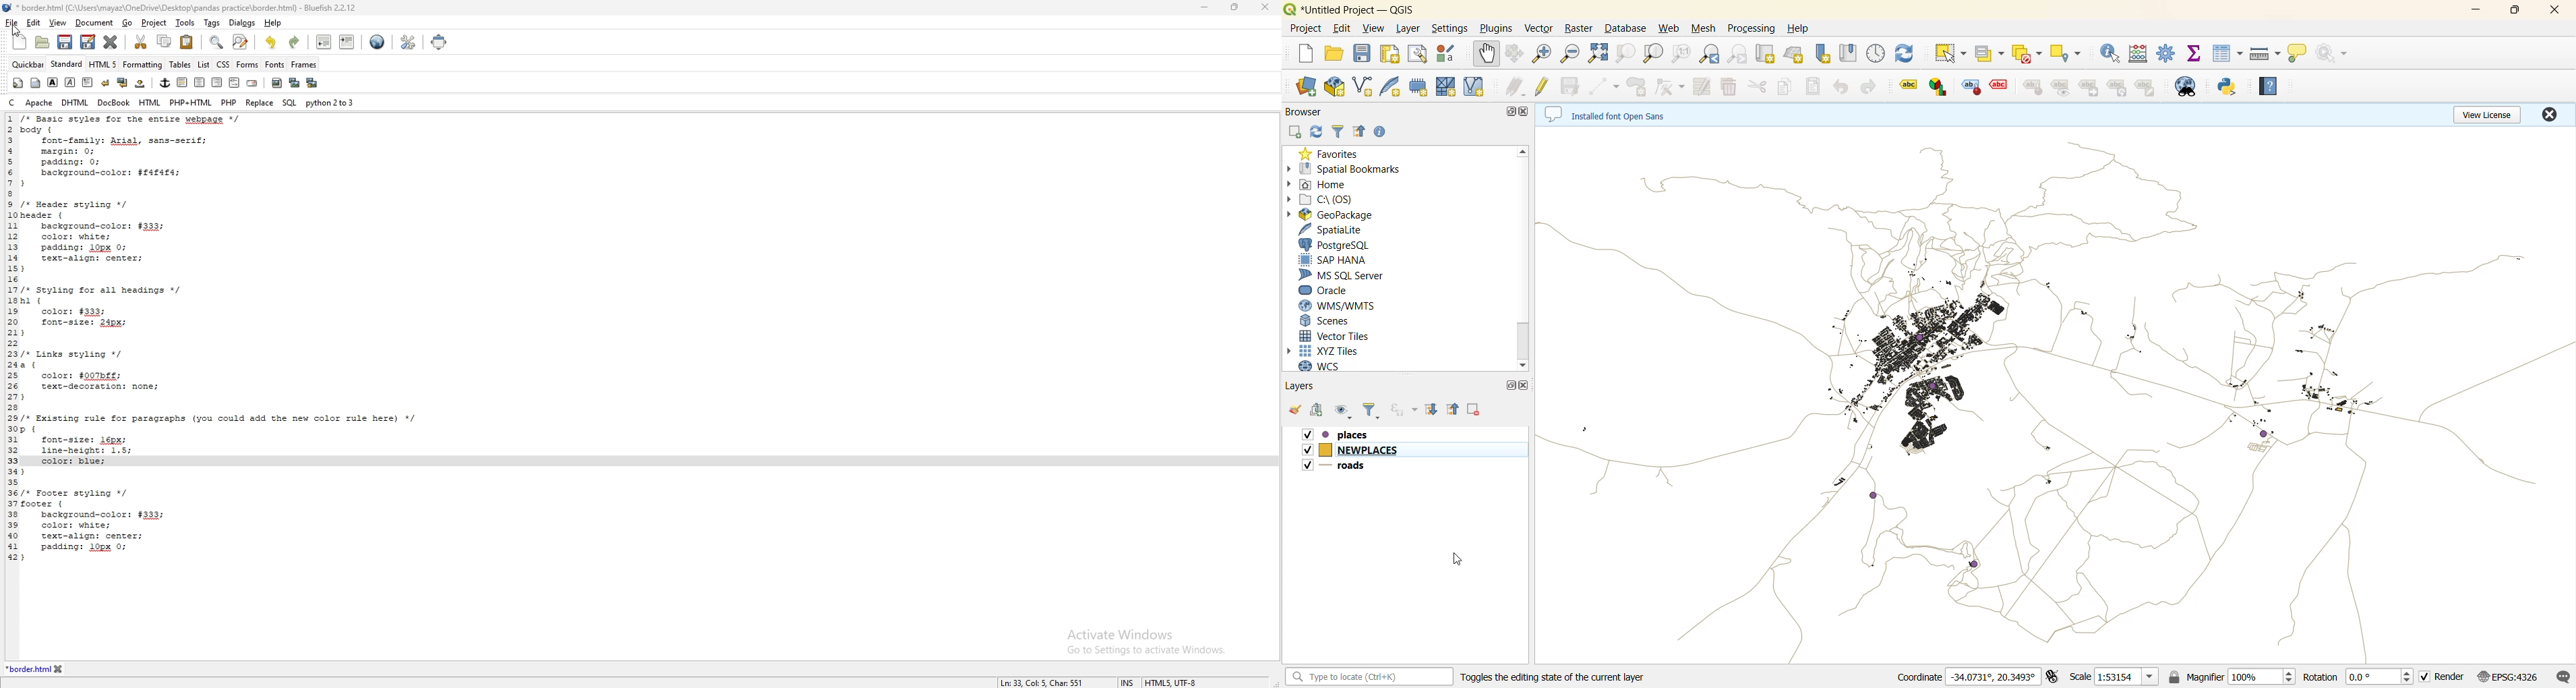 This screenshot has width=2576, height=700. I want to click on sql, so click(289, 102).